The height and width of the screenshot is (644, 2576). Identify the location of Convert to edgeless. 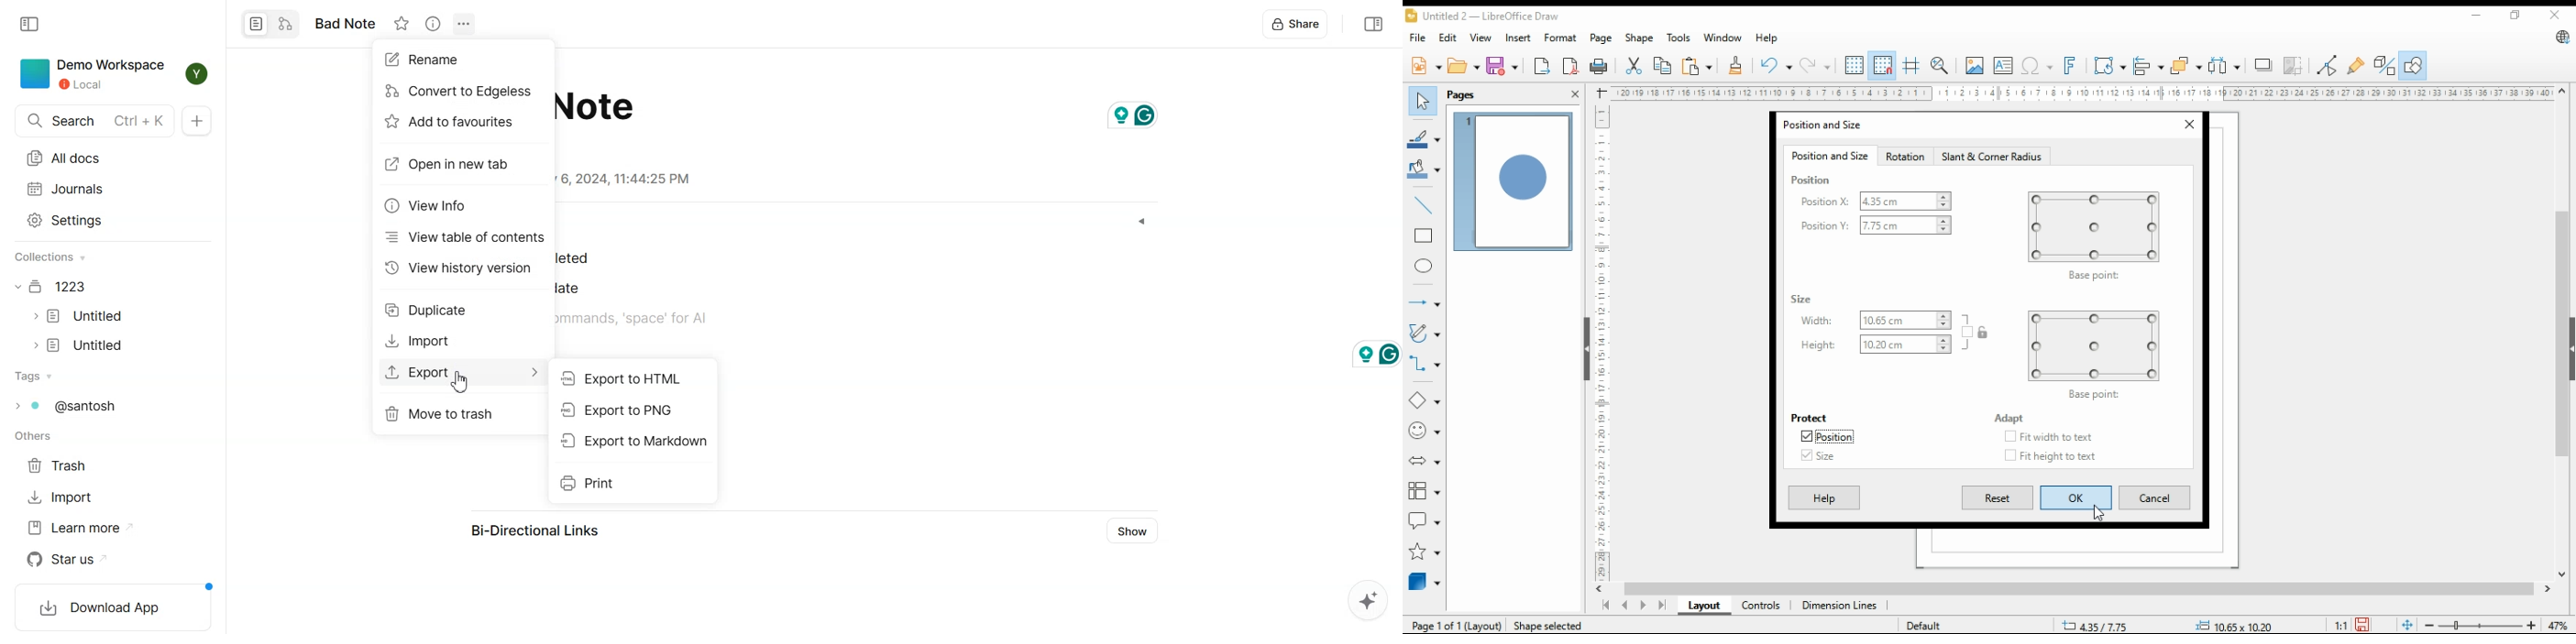
(285, 23).